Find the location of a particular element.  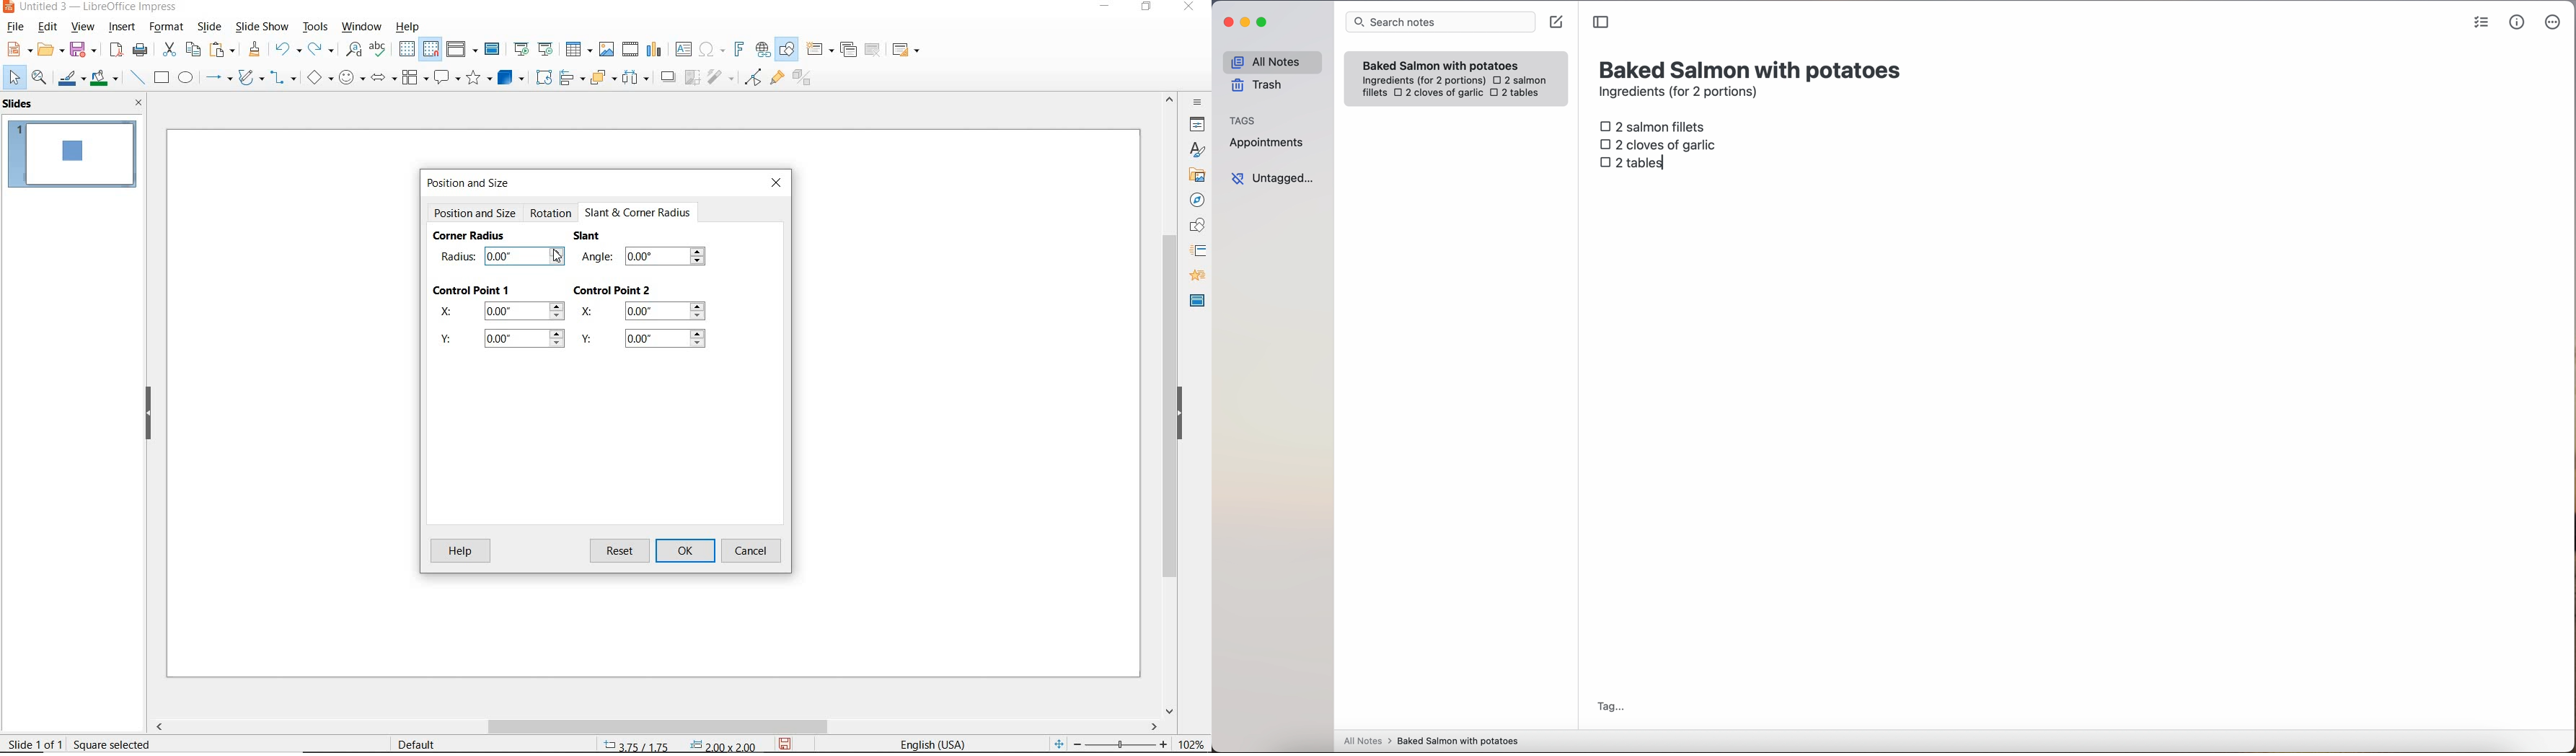

align objects is located at coordinates (572, 79).